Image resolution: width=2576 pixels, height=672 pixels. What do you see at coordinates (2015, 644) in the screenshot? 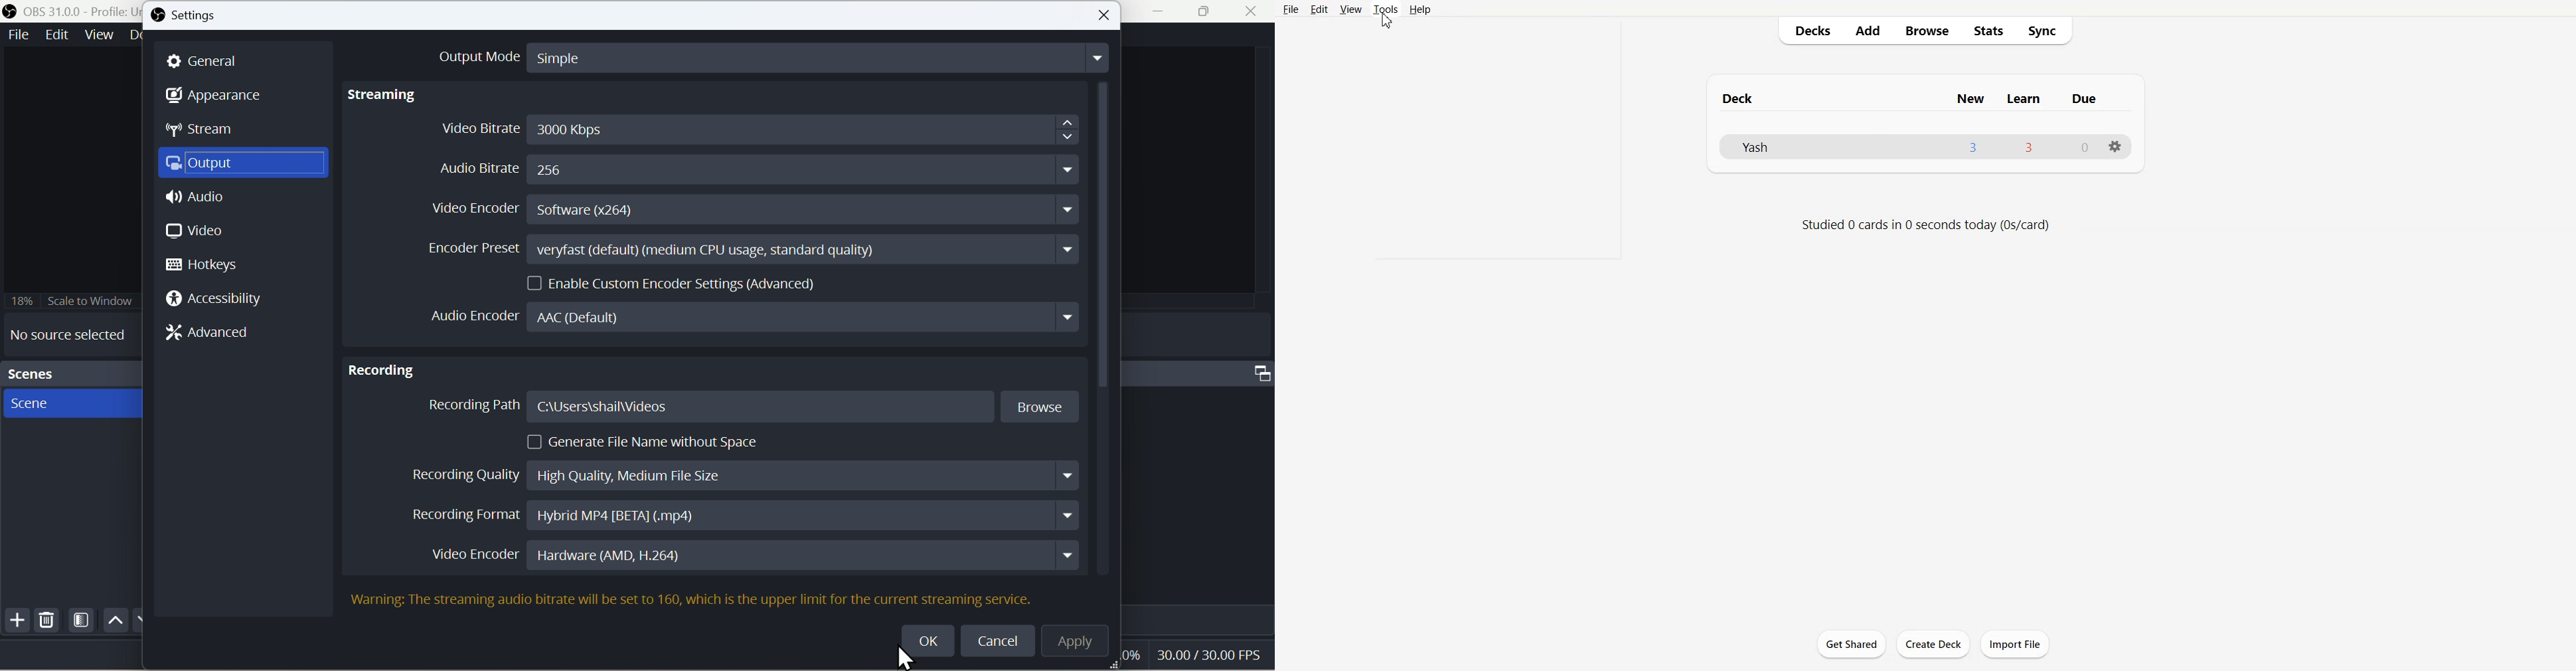
I see `Import File` at bounding box center [2015, 644].